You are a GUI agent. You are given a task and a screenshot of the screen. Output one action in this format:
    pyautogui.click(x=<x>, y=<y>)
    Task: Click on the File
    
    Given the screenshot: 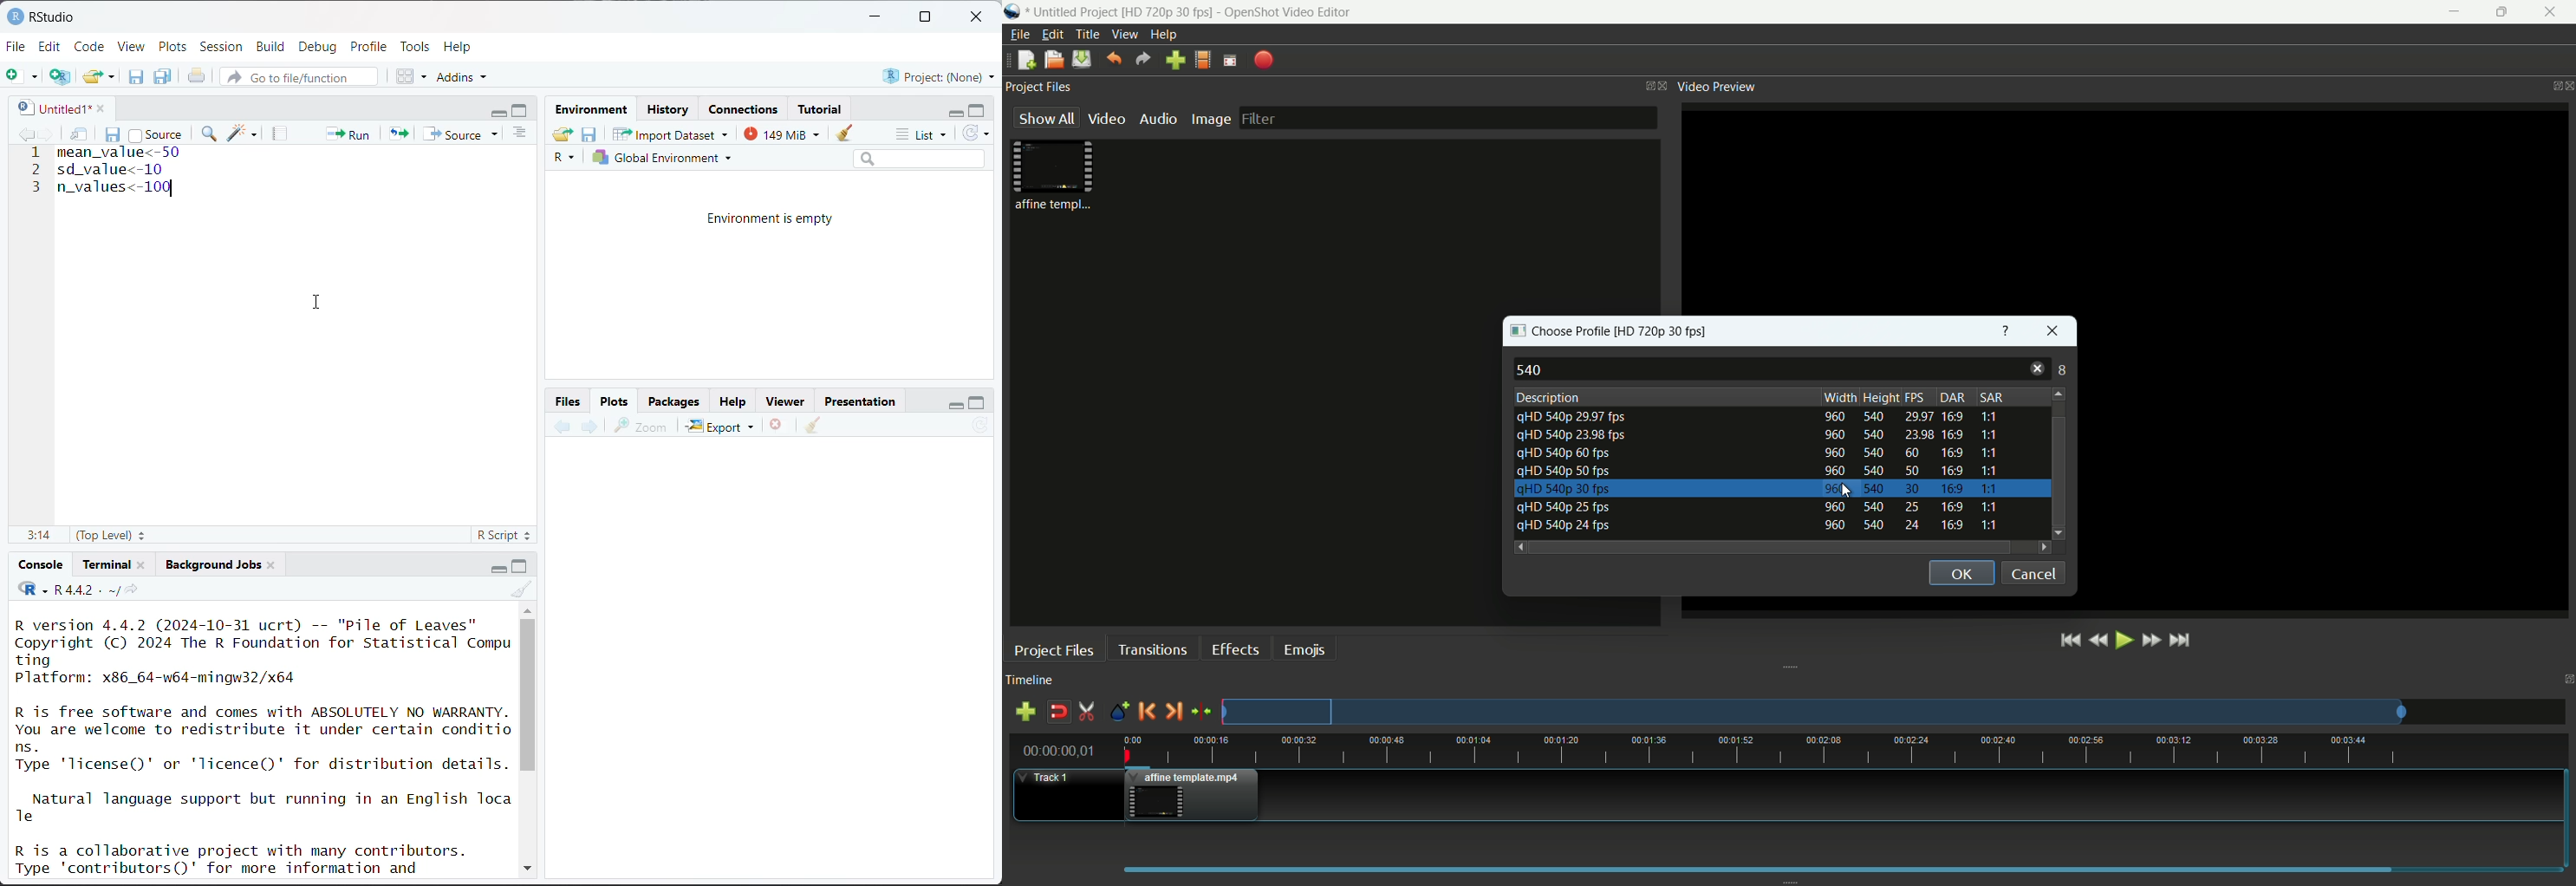 What is the action you would take?
    pyautogui.click(x=16, y=46)
    